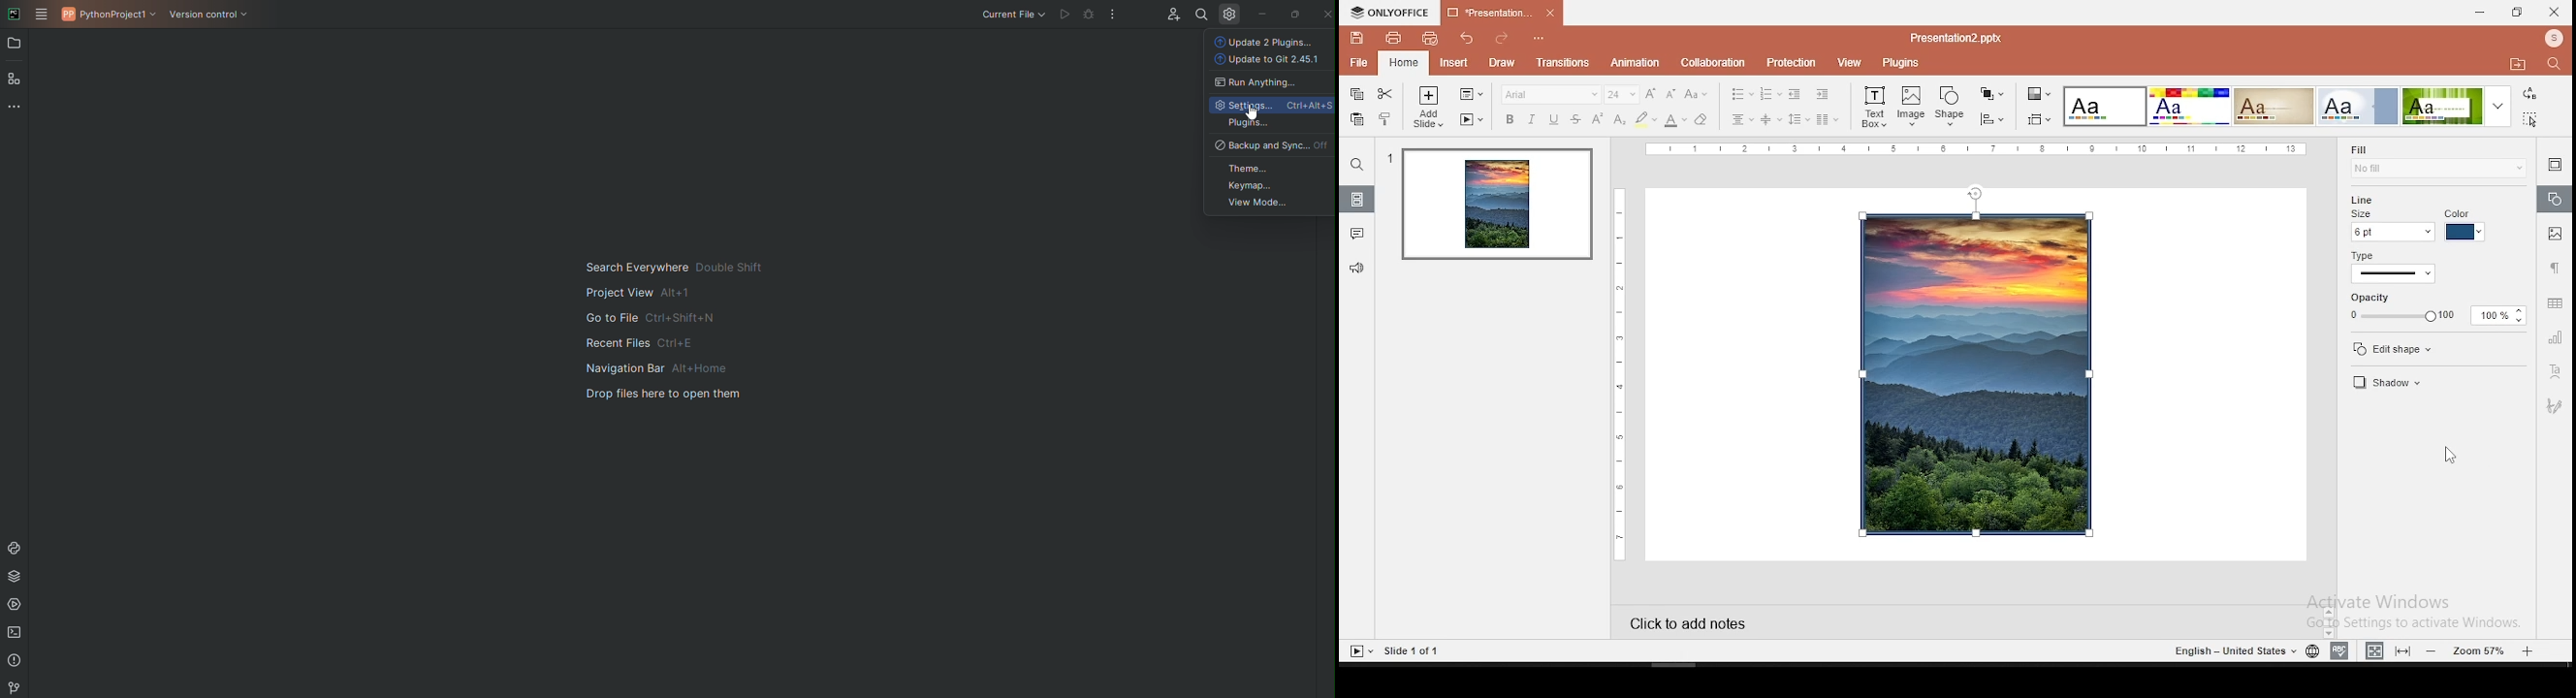 Image resolution: width=2576 pixels, height=700 pixels. I want to click on restore, so click(2515, 12).